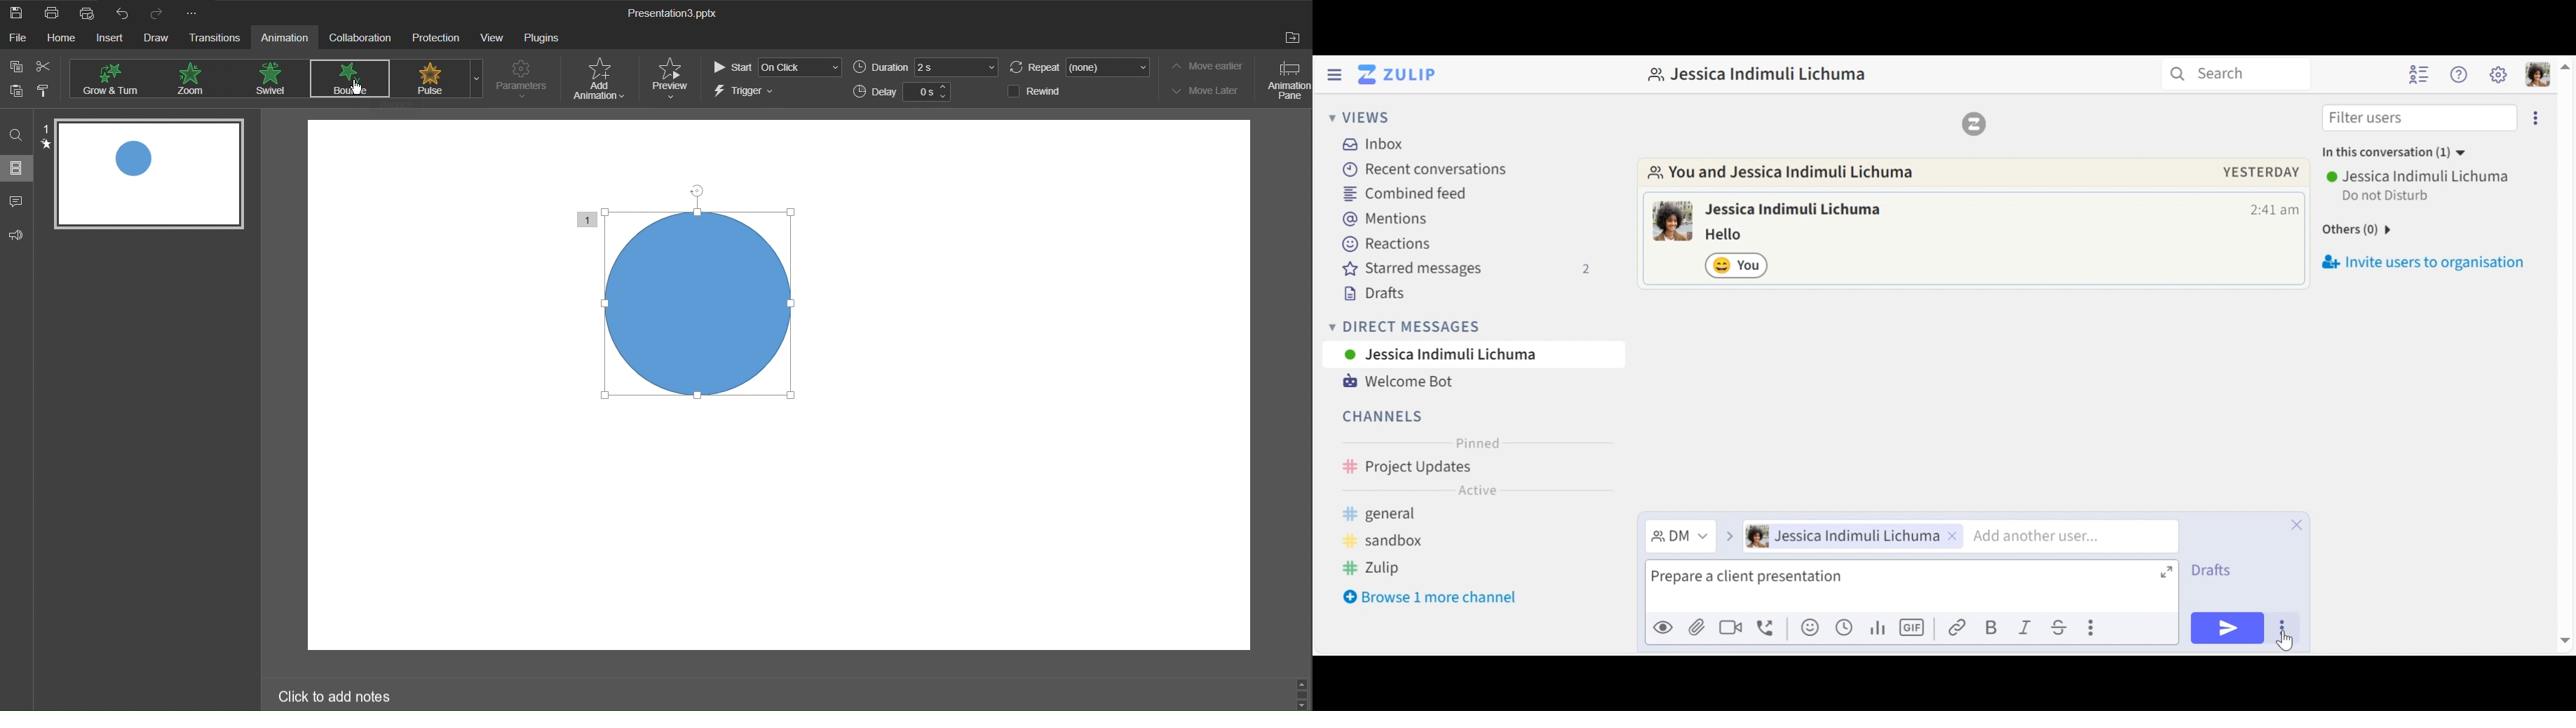 Image resolution: width=2576 pixels, height=728 pixels. What do you see at coordinates (86, 13) in the screenshot?
I see `Quick Print` at bounding box center [86, 13].